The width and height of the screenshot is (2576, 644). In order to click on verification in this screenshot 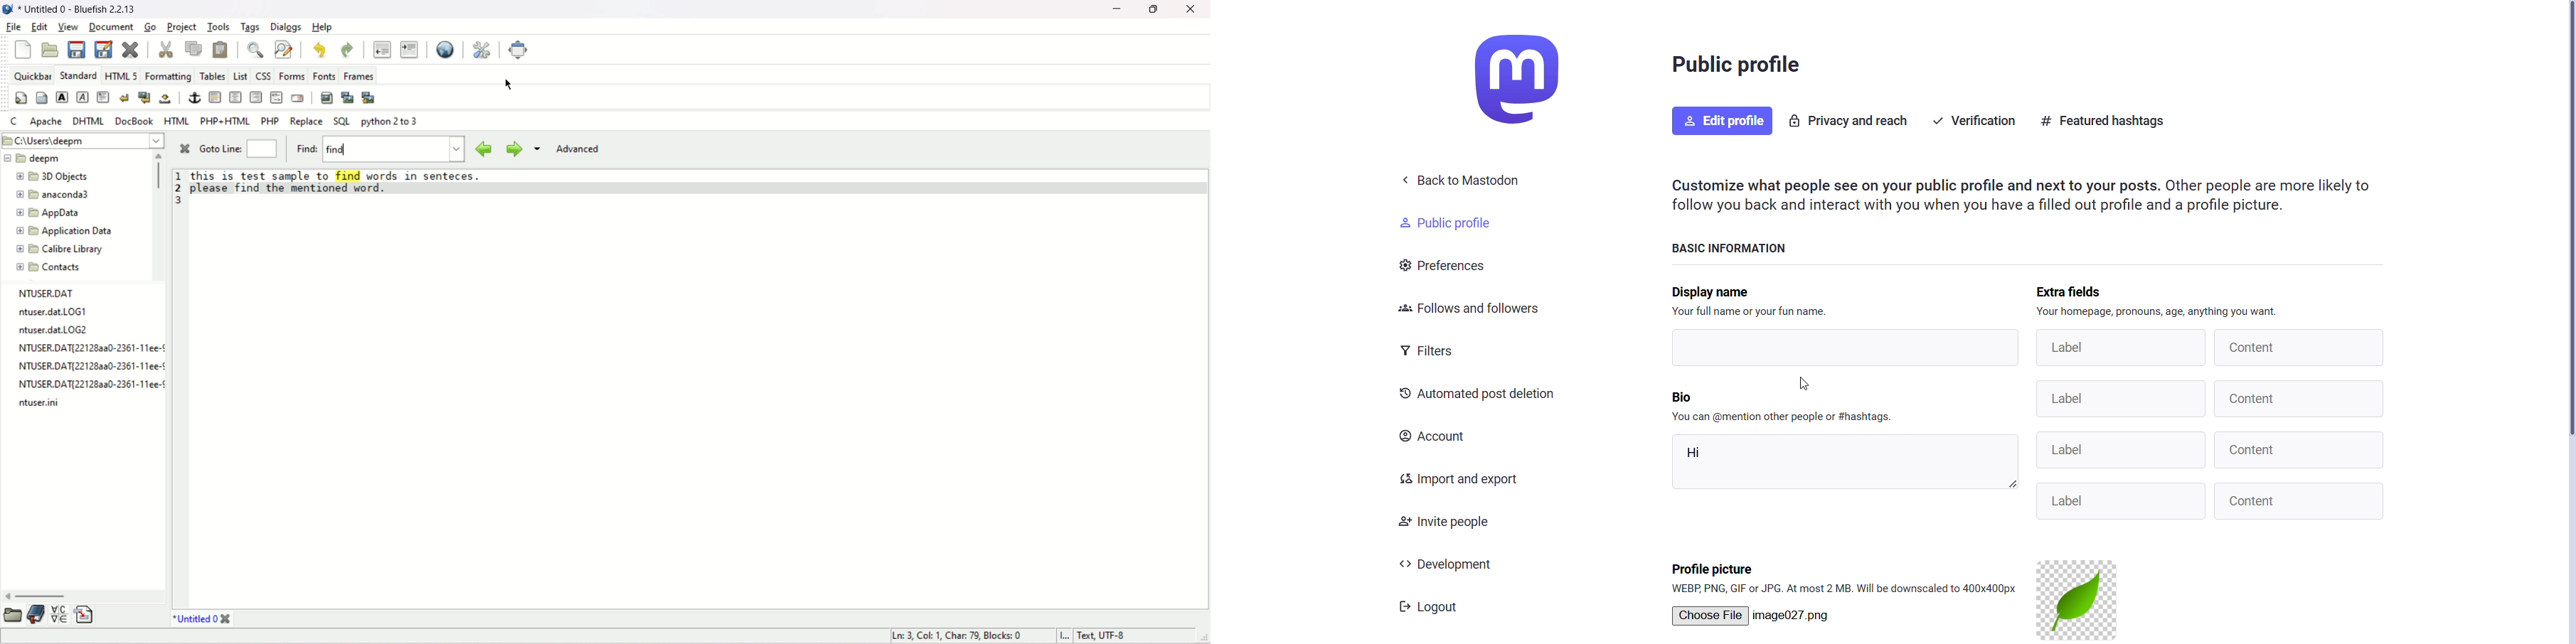, I will do `click(1969, 121)`.